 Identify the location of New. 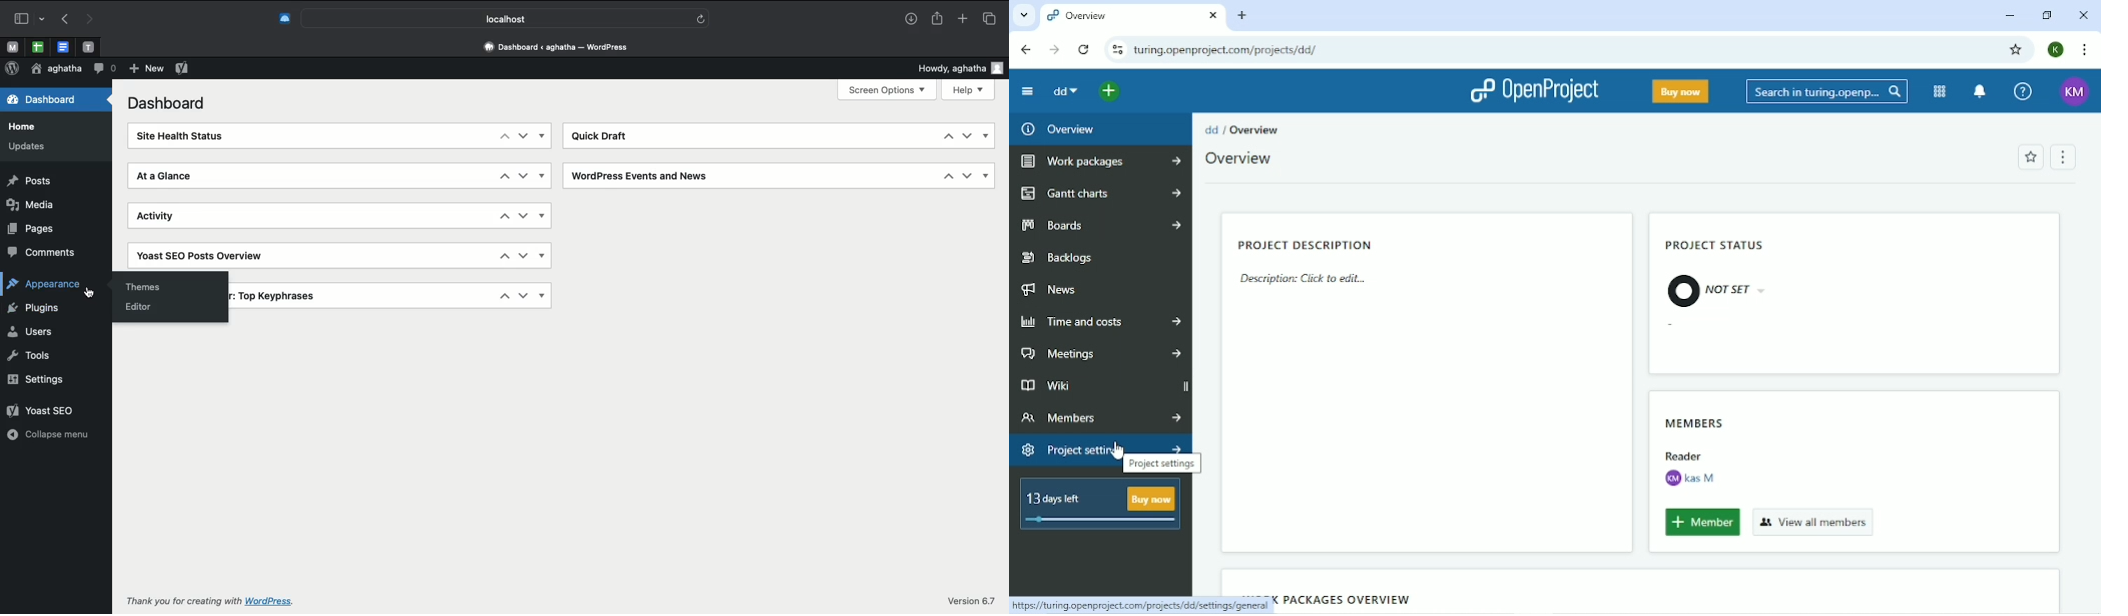
(145, 69).